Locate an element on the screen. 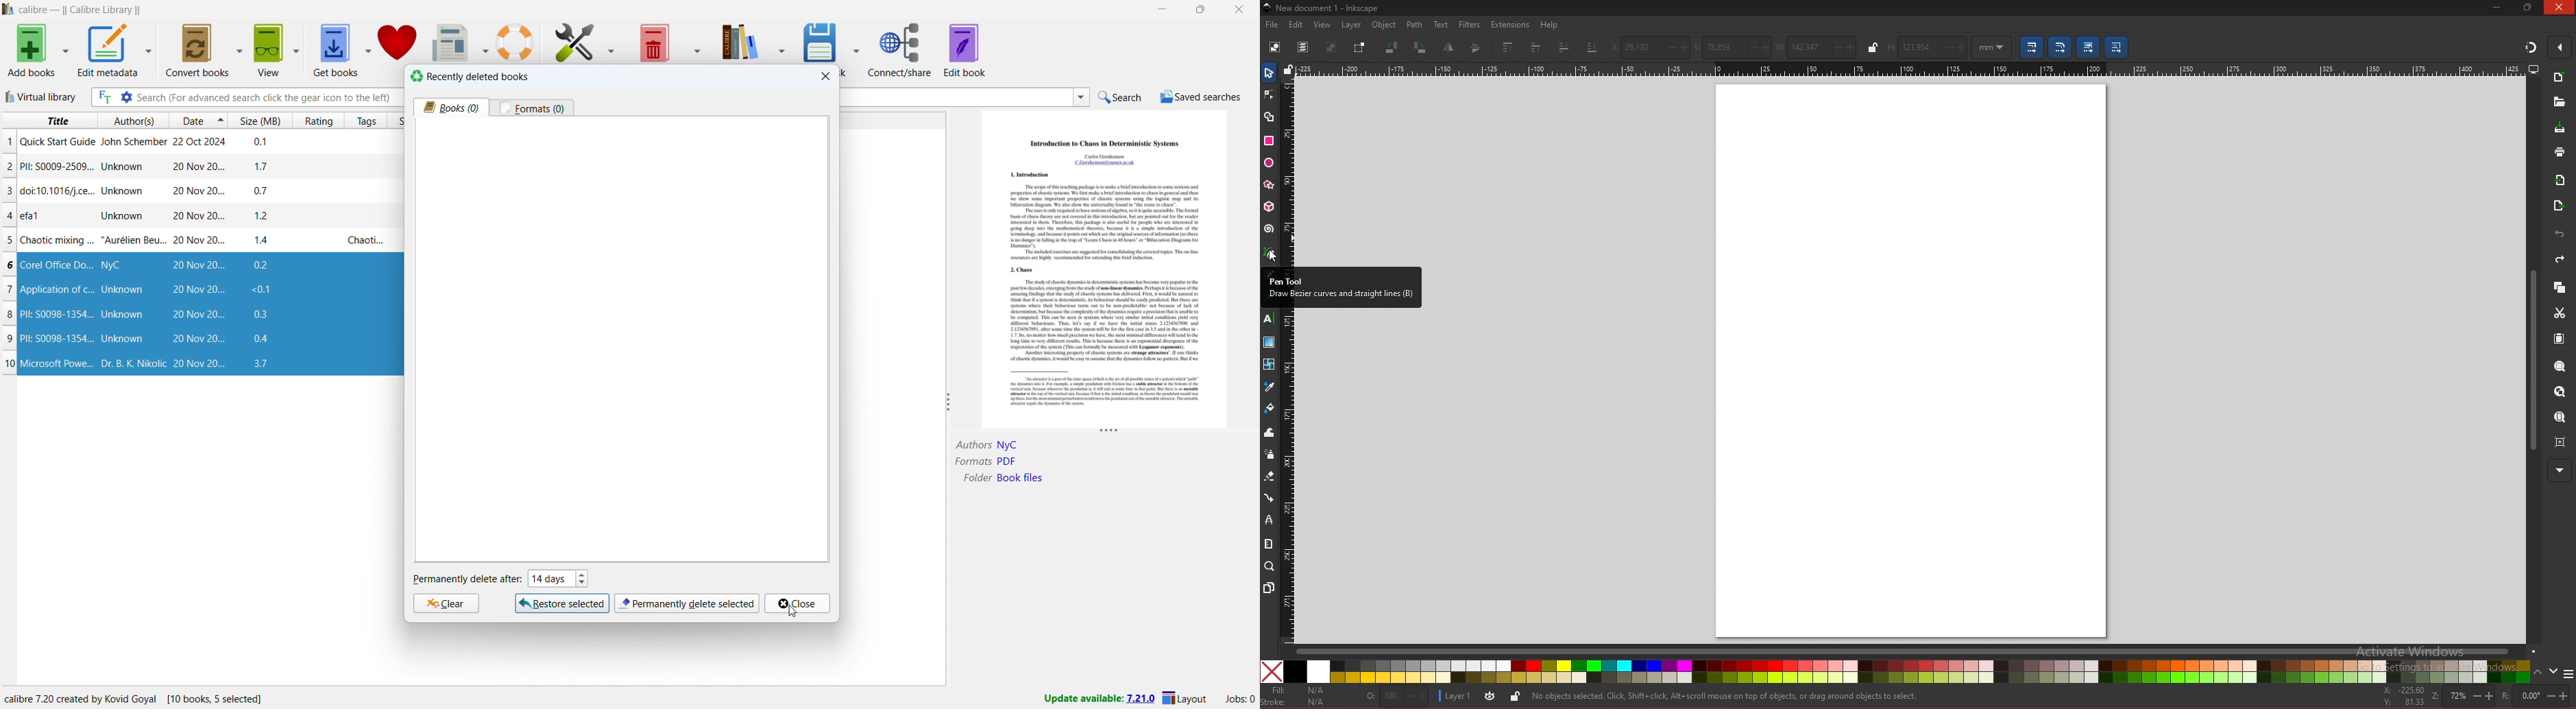 This screenshot has width=2576, height=728. select all in all layers is located at coordinates (1303, 46).